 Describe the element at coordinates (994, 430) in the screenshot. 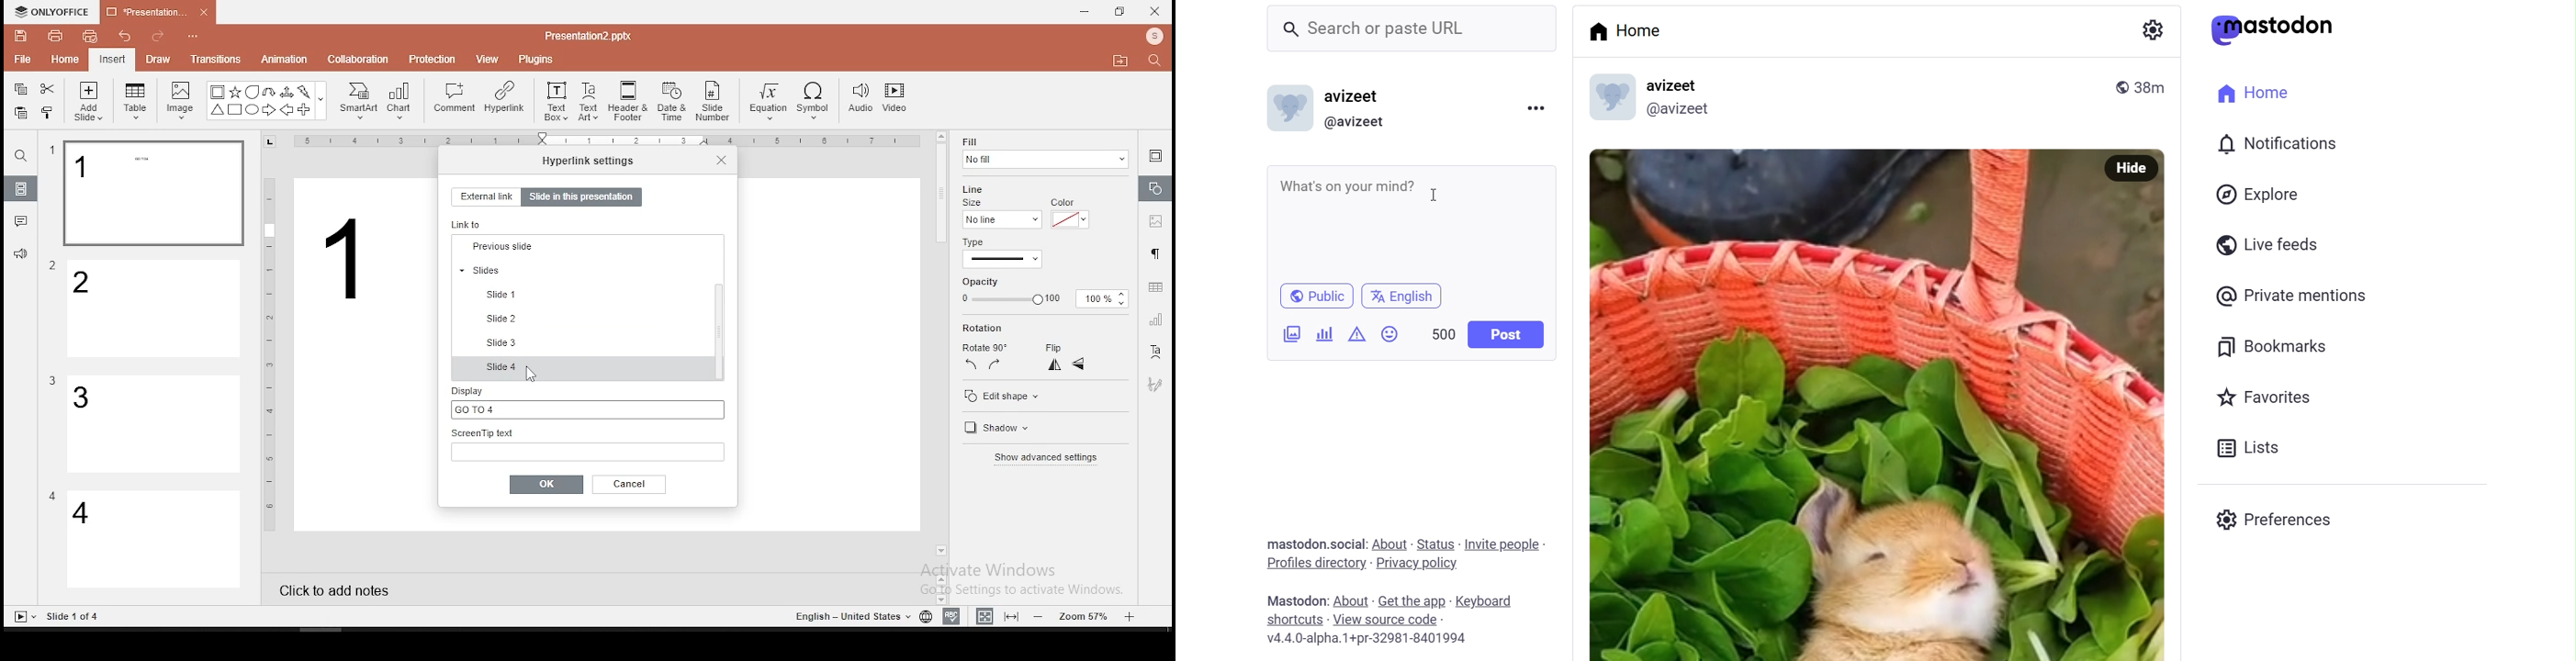

I see `shadow` at that location.